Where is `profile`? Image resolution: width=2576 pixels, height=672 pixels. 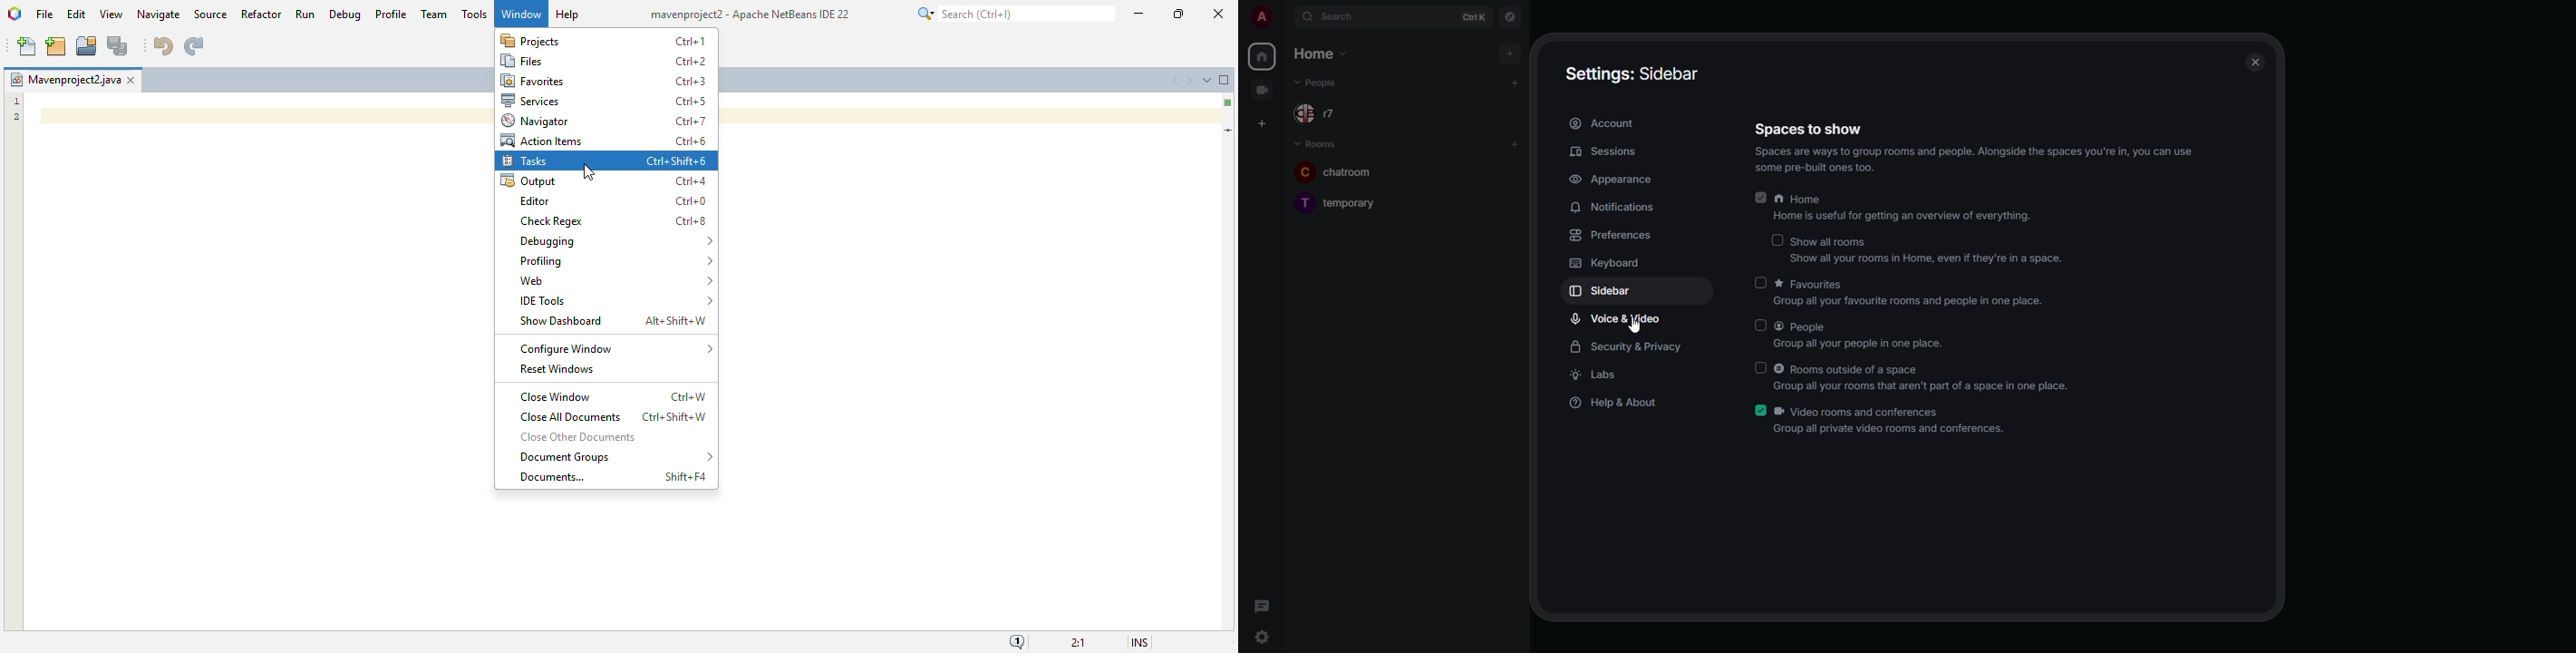
profile is located at coordinates (1262, 16).